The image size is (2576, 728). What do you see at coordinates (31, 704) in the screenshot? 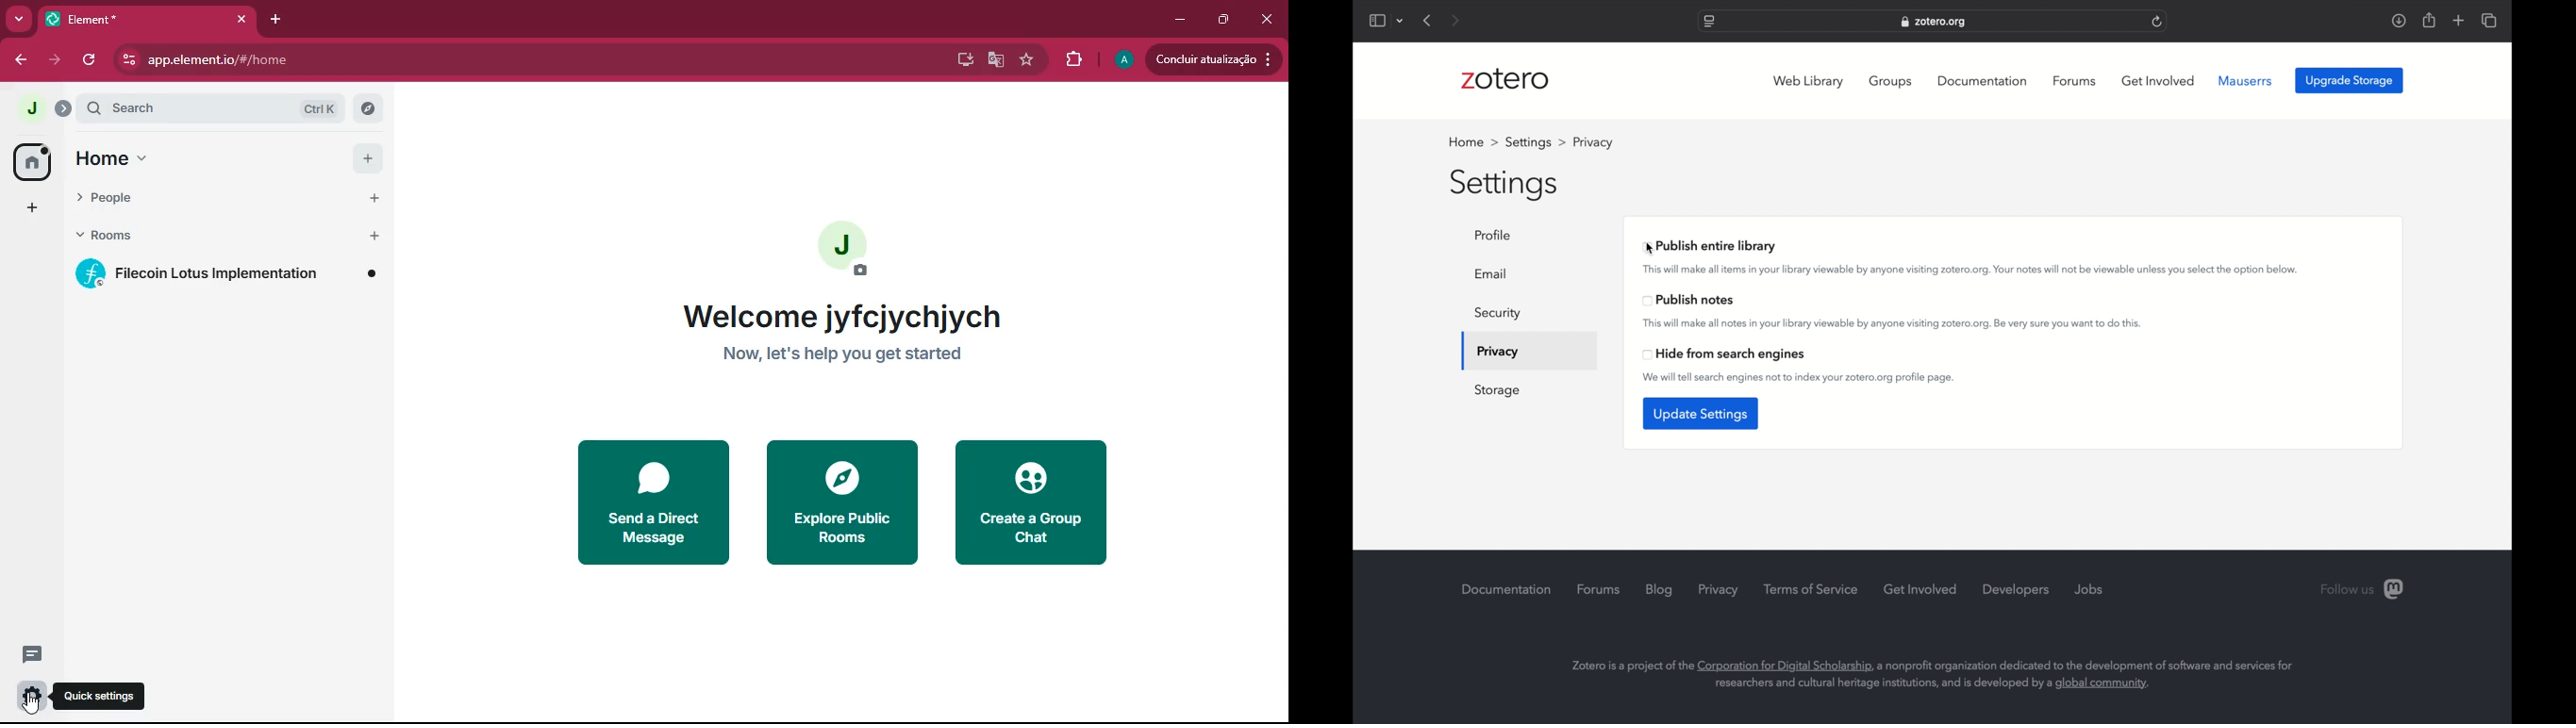
I see `cursor` at bounding box center [31, 704].